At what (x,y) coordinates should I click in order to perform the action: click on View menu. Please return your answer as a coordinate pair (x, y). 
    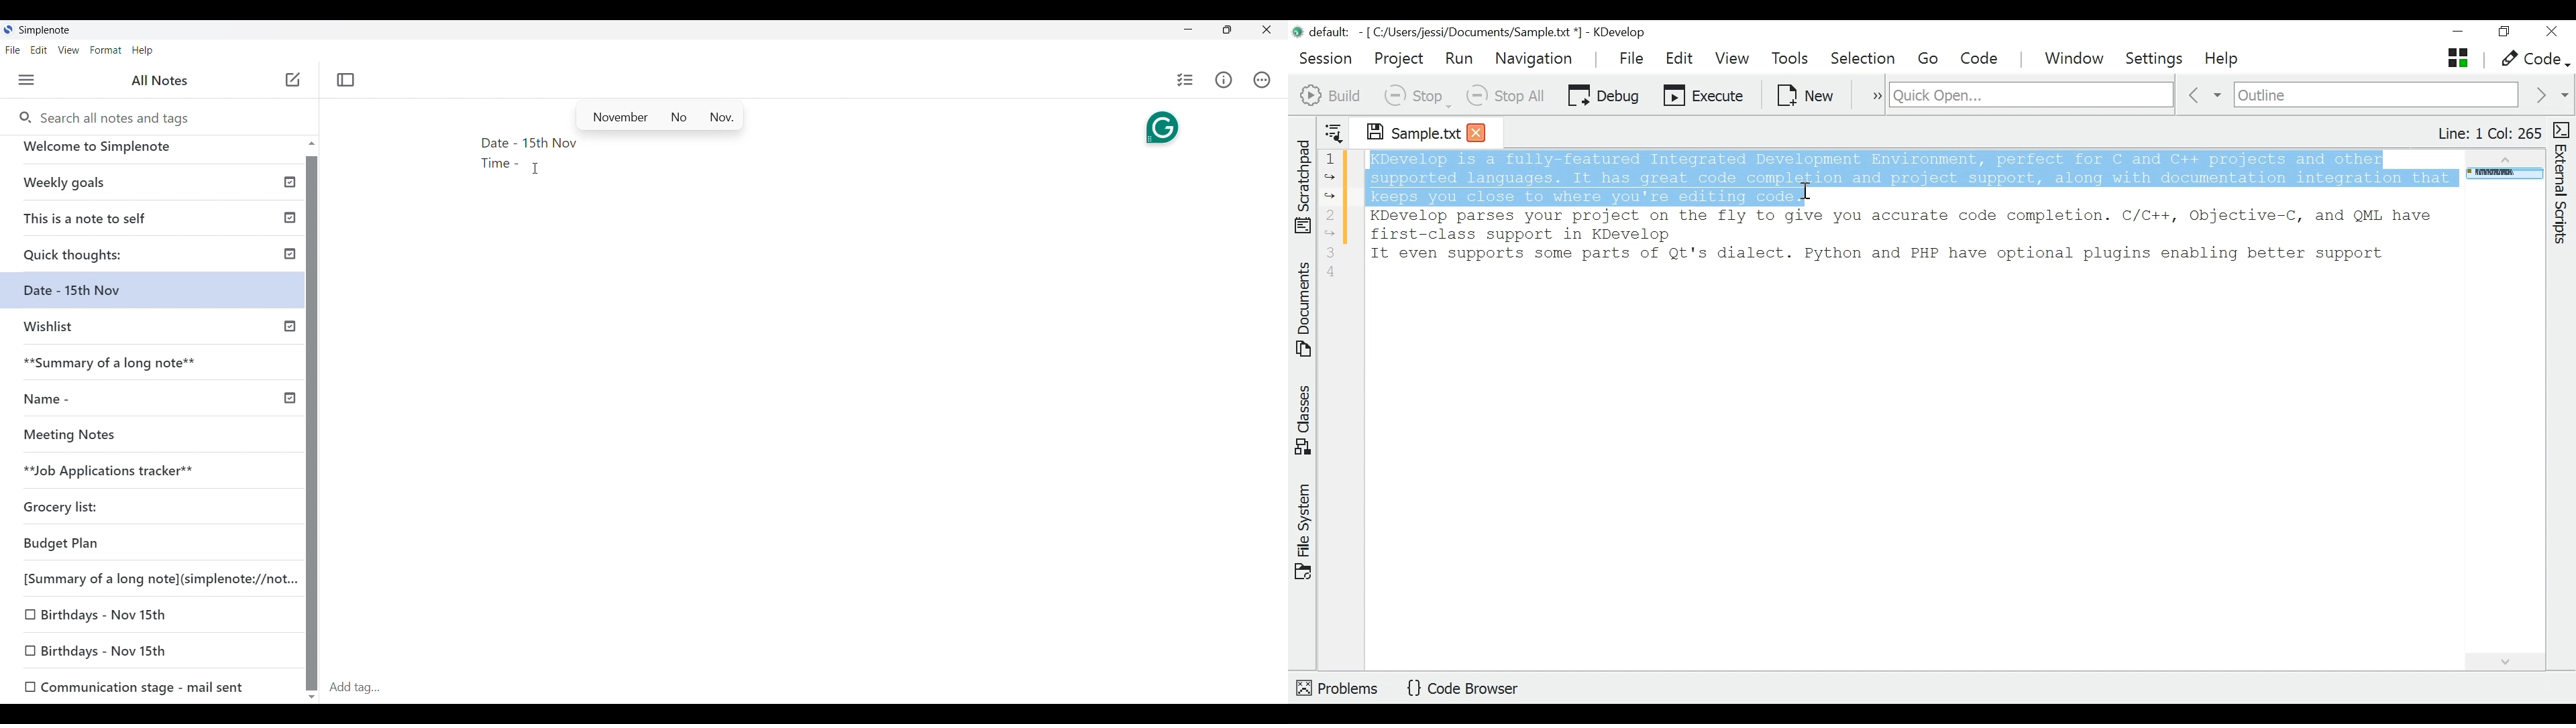
    Looking at the image, I should click on (69, 50).